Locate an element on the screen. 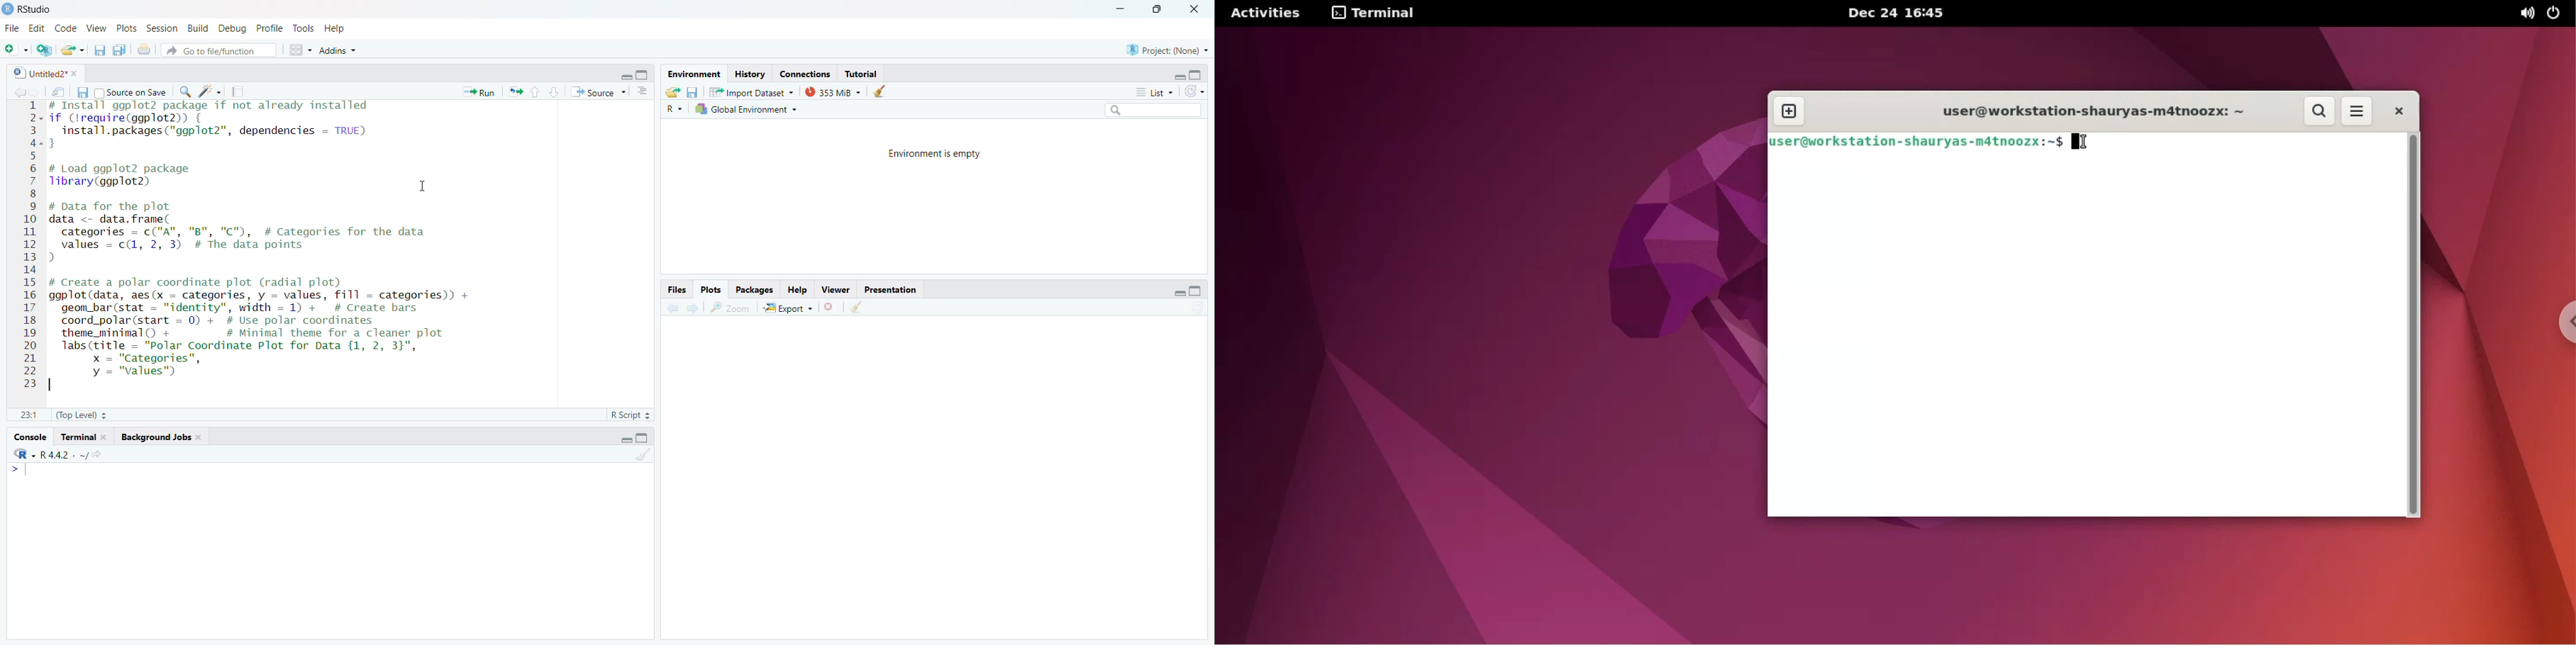  Terminal is located at coordinates (83, 438).